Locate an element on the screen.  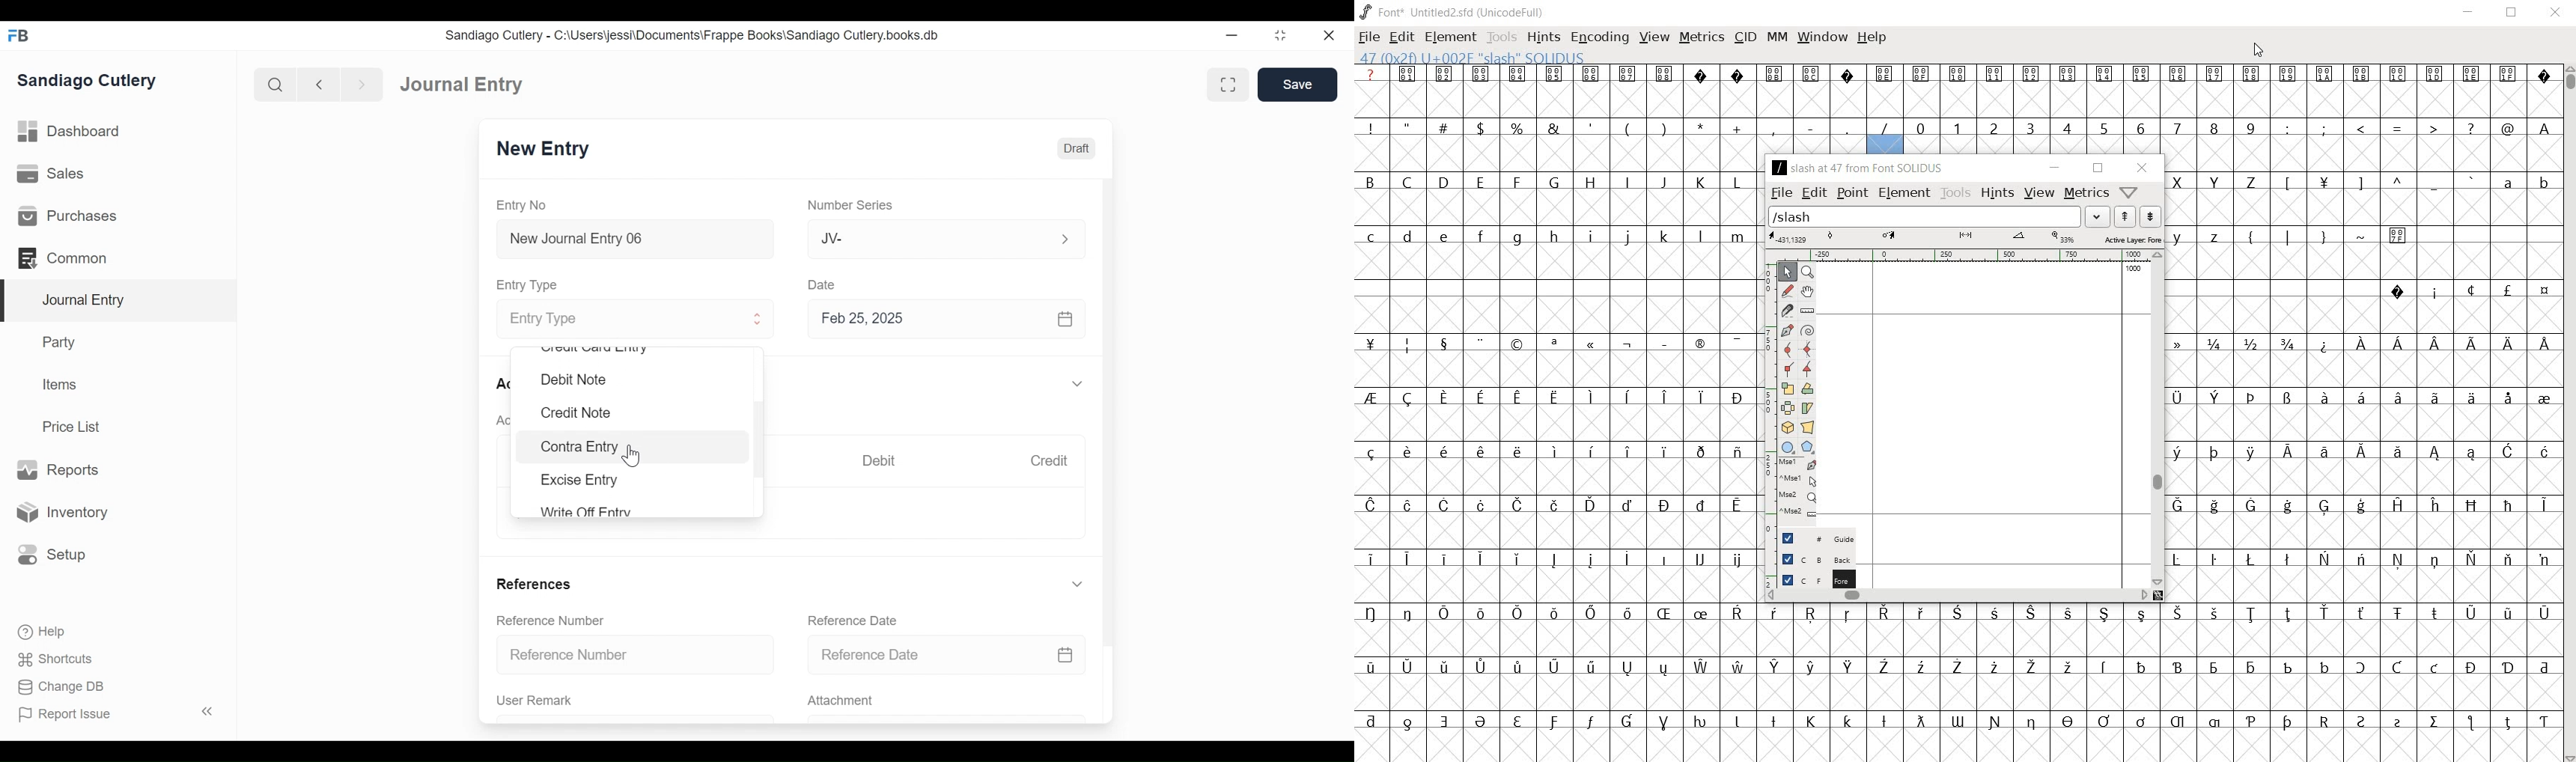
Entry Type is located at coordinates (529, 285).